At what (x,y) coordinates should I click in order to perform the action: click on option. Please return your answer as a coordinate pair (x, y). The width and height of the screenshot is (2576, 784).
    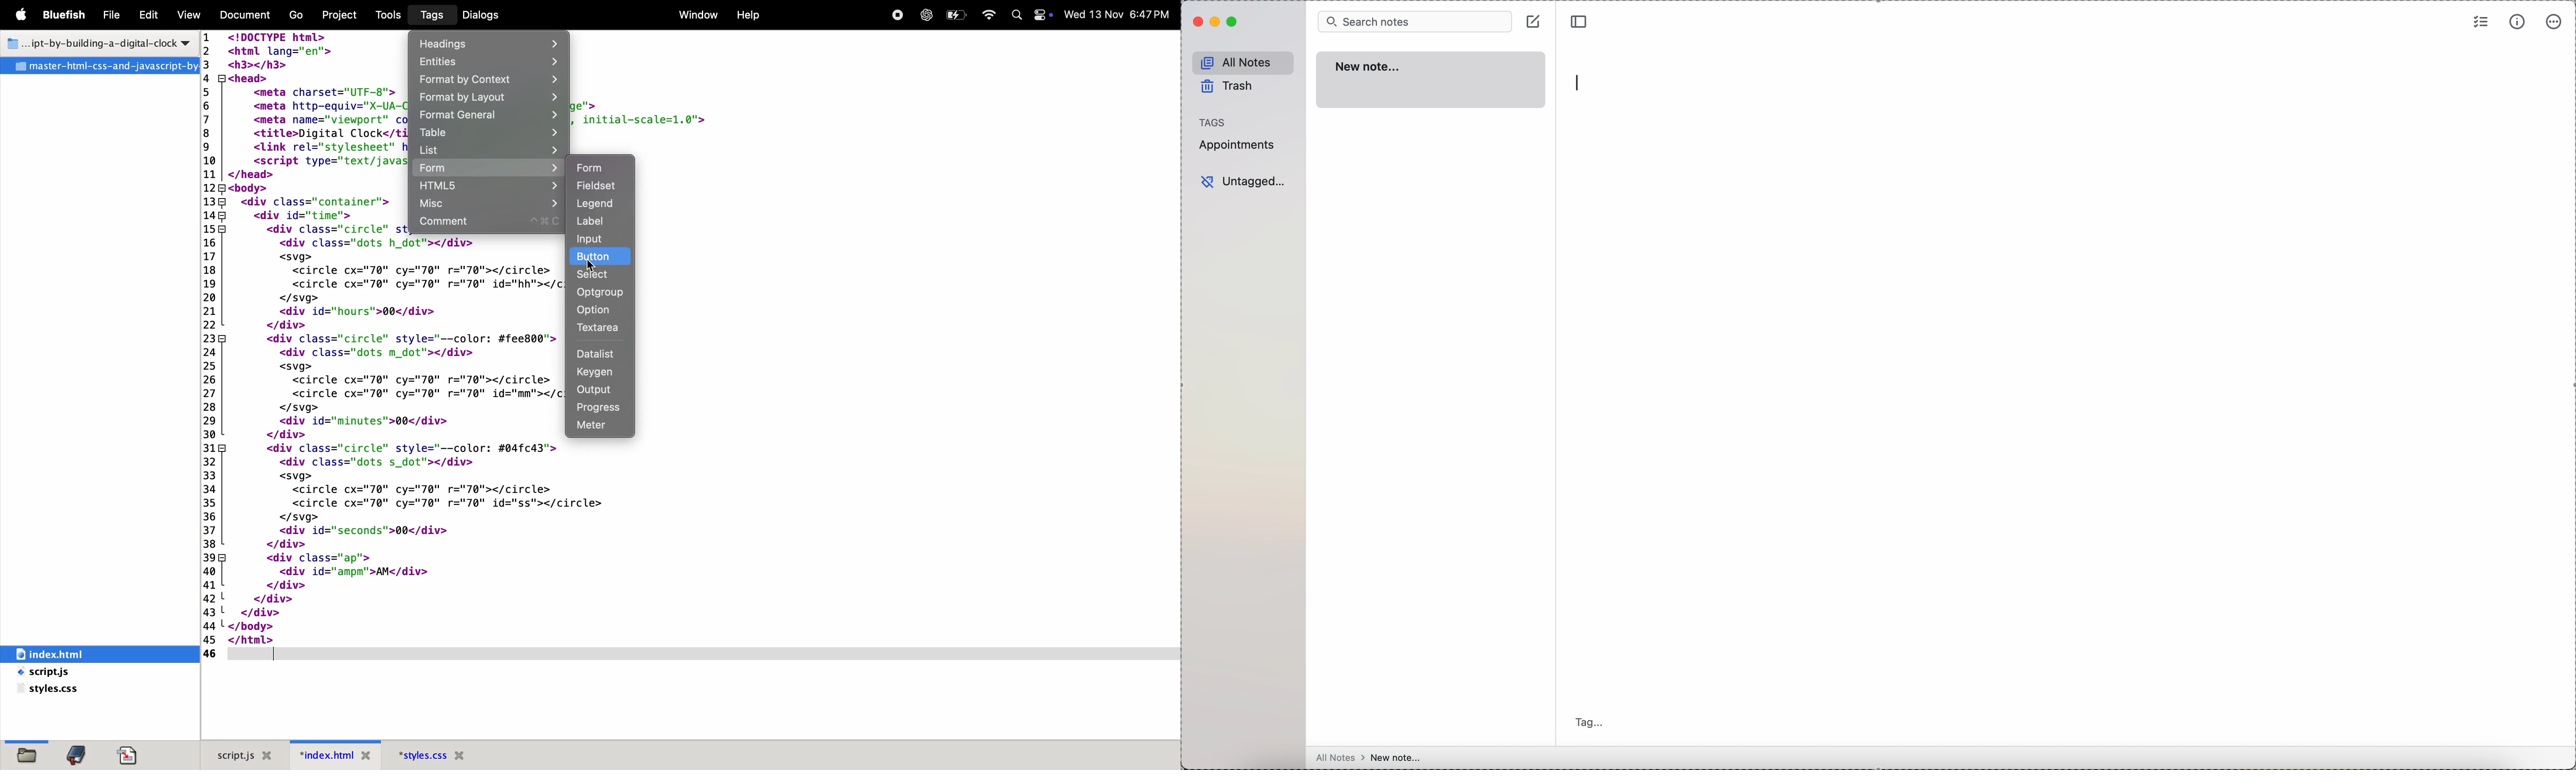
    Looking at the image, I should click on (594, 312).